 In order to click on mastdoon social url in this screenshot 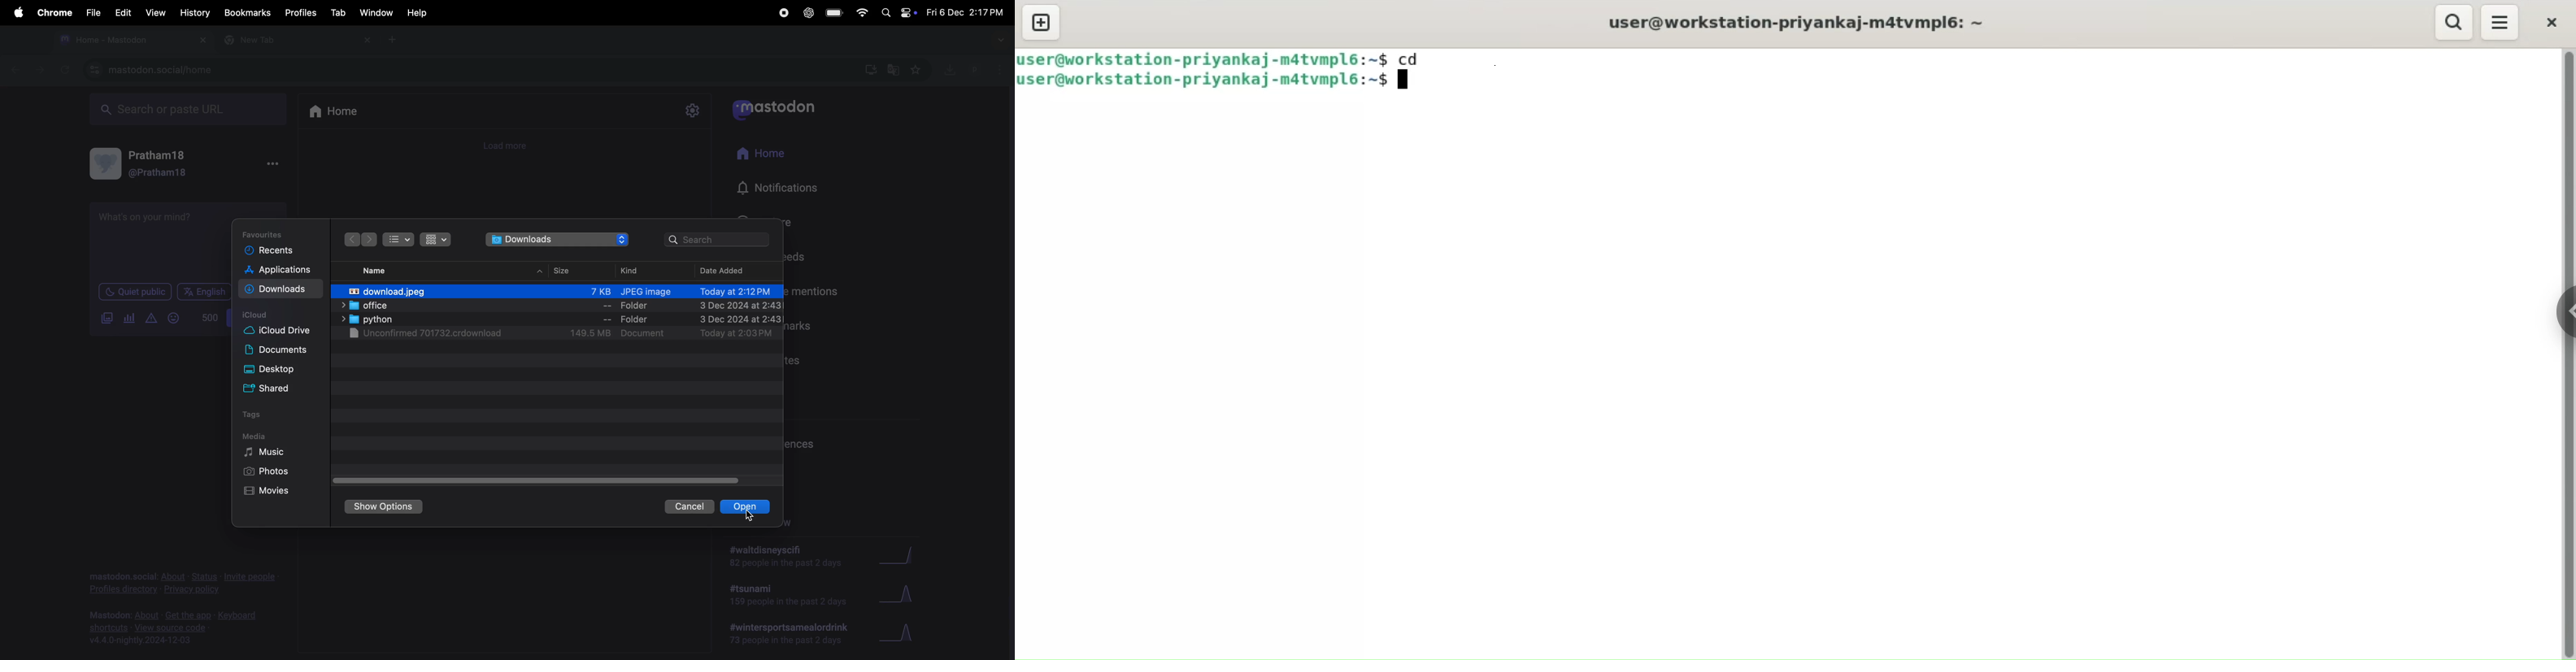, I will do `click(152, 69)`.